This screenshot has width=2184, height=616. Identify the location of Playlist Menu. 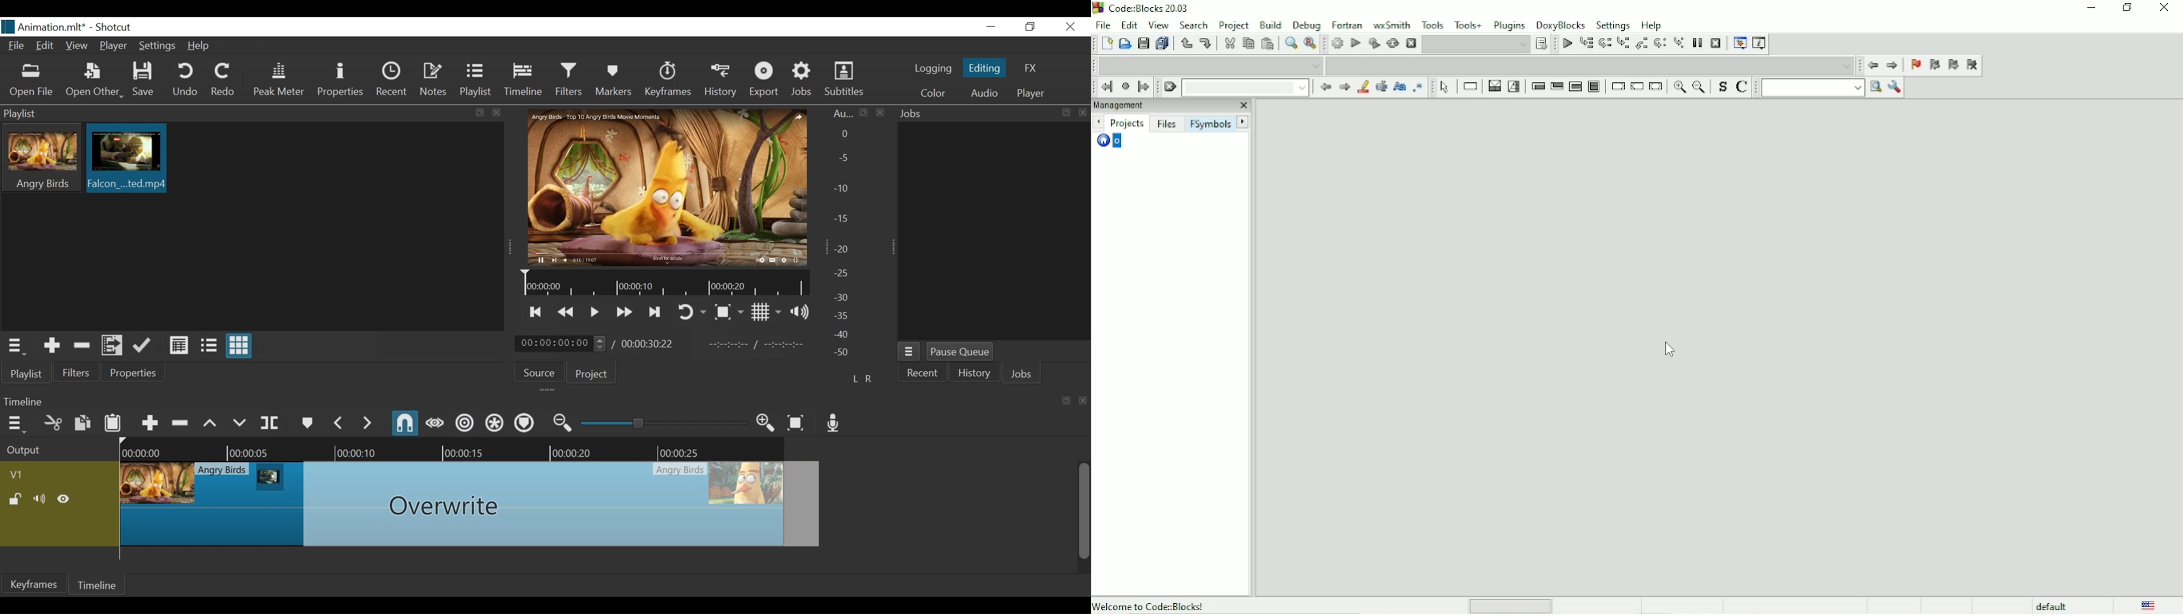
(15, 346).